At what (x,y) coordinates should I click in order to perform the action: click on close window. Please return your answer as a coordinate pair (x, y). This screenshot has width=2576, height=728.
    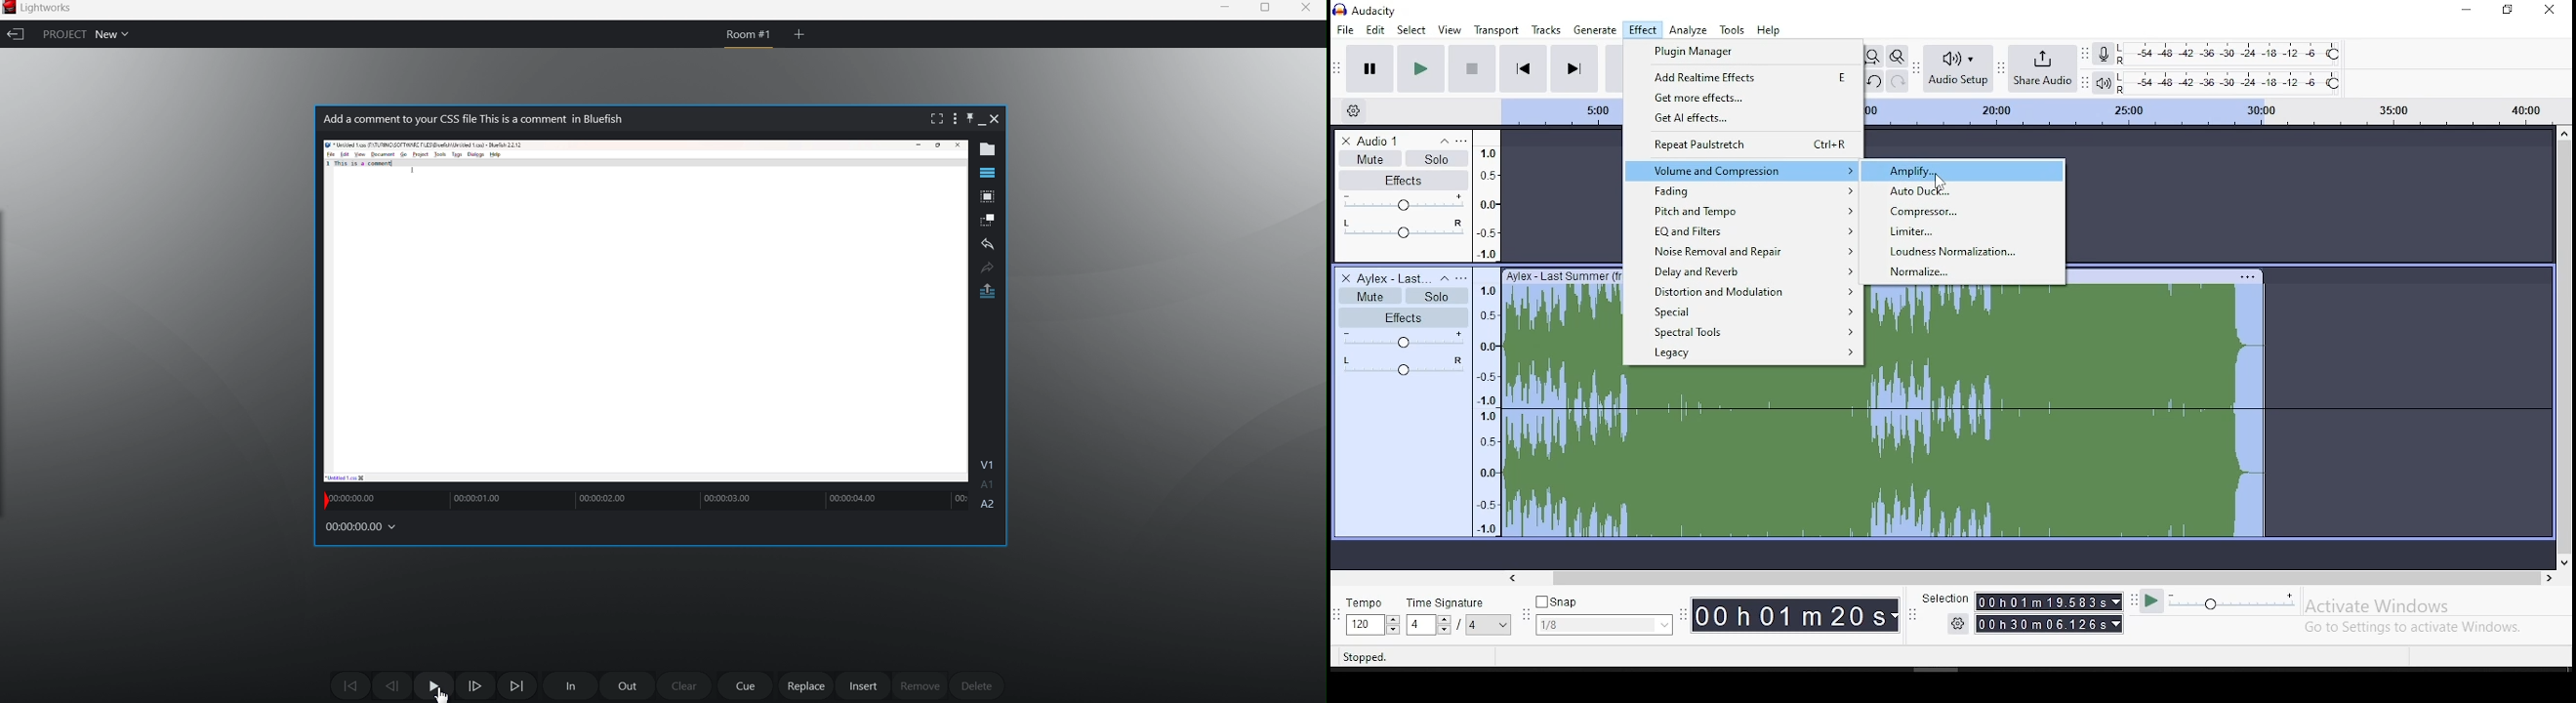
    Looking at the image, I should click on (2551, 12).